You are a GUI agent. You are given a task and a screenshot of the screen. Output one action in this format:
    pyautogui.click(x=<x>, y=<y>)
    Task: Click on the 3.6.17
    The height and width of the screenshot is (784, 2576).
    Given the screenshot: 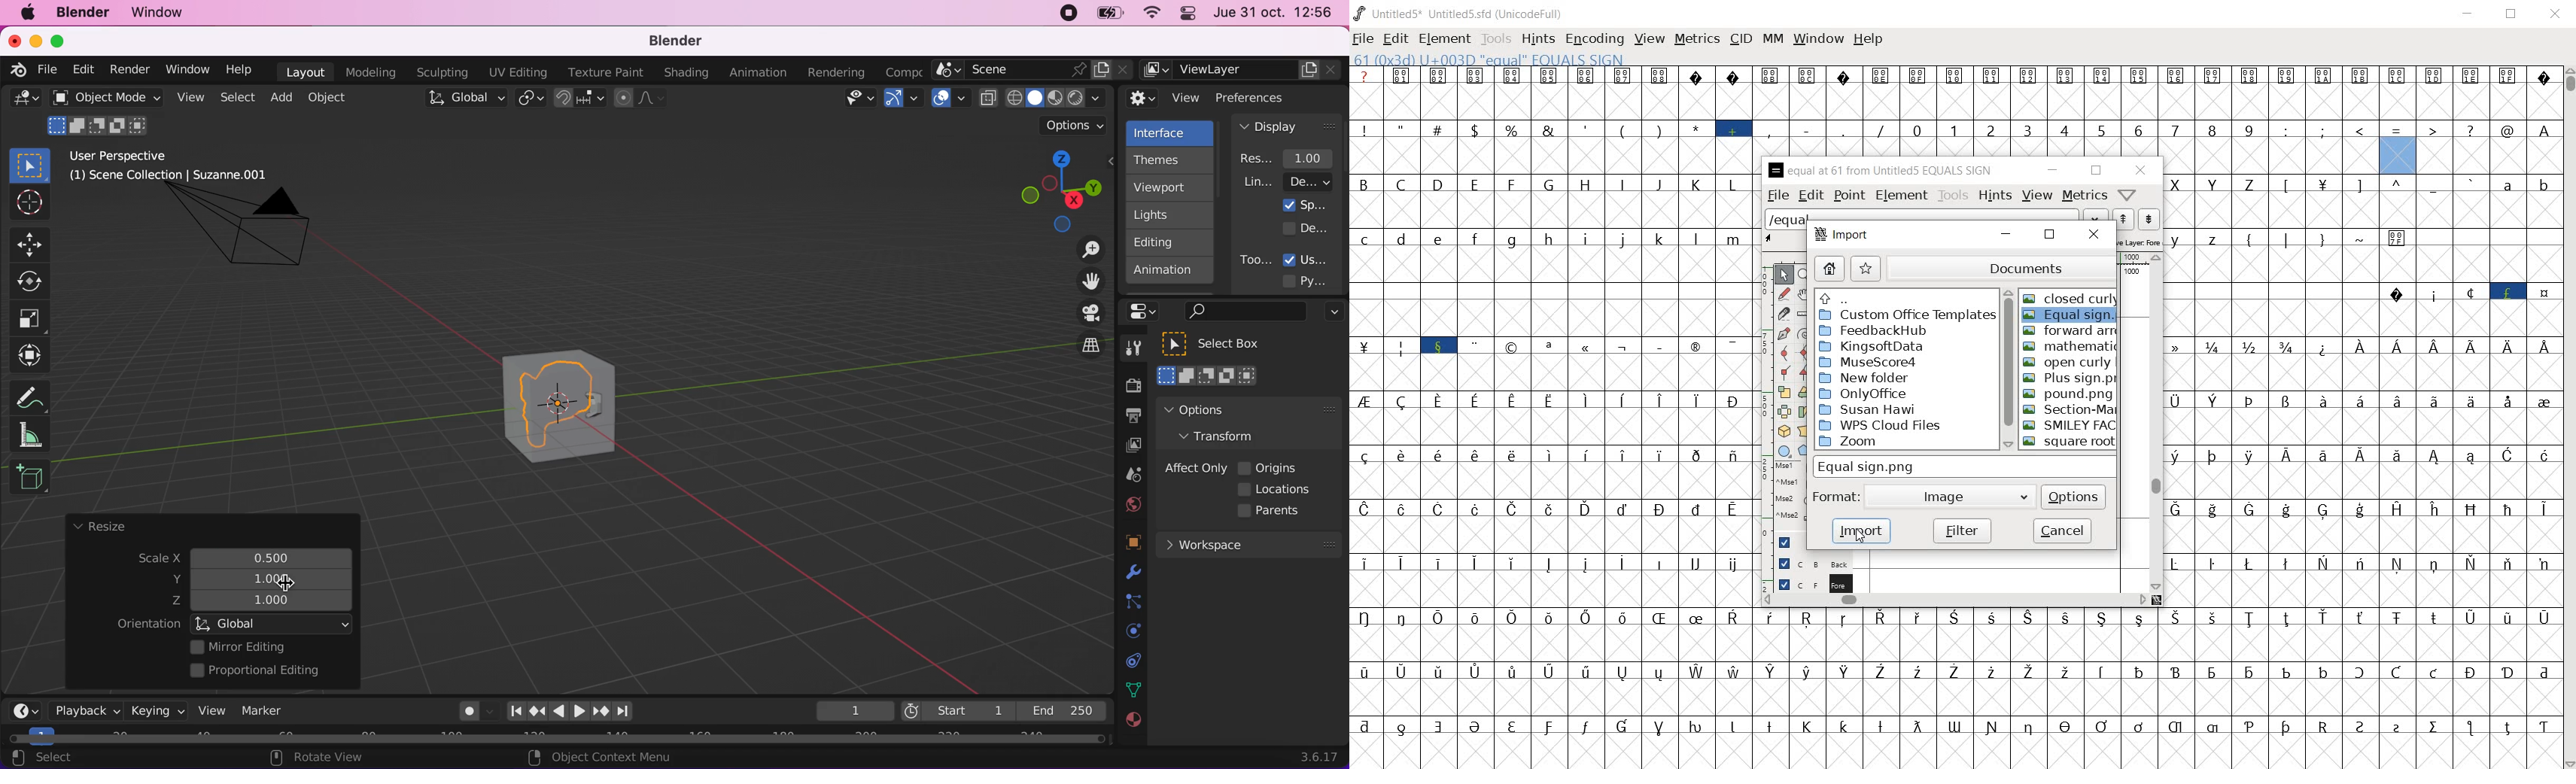 What is the action you would take?
    pyautogui.click(x=1322, y=757)
    